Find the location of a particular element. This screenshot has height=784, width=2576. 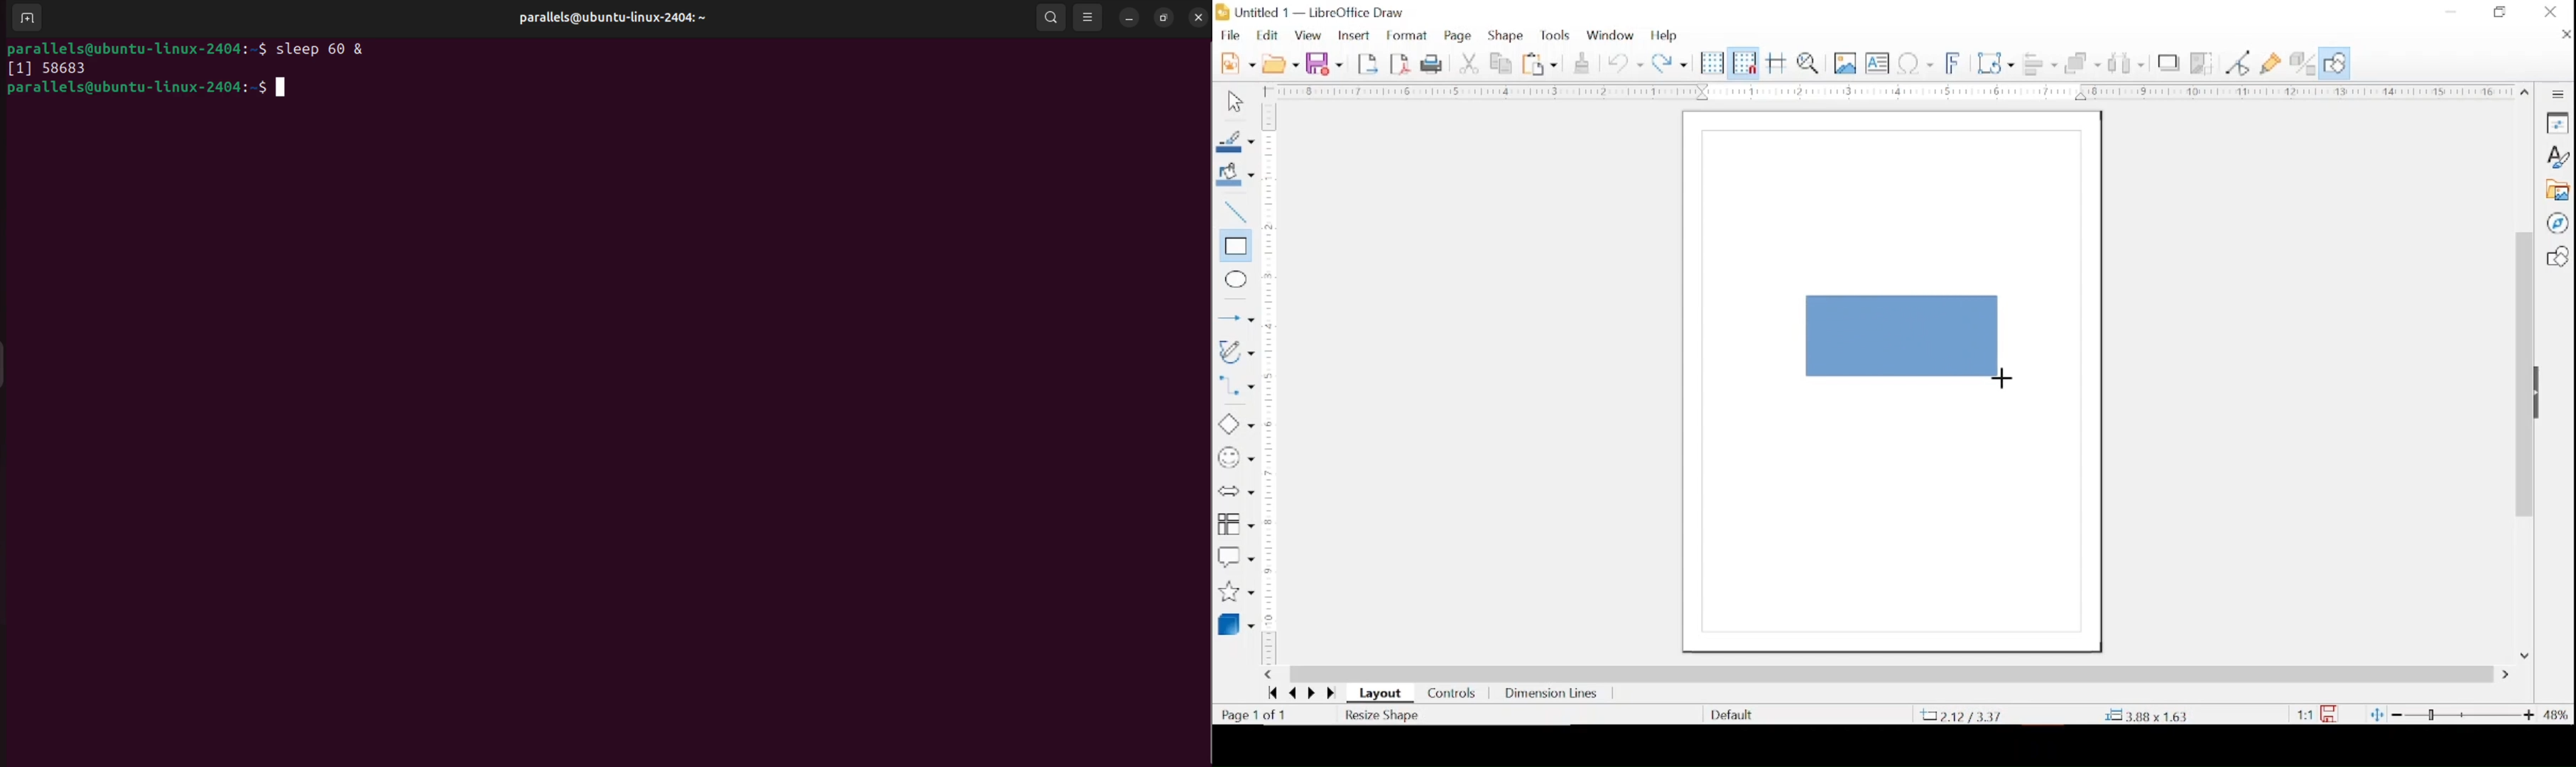

insert curves and polygons is located at coordinates (1235, 353).